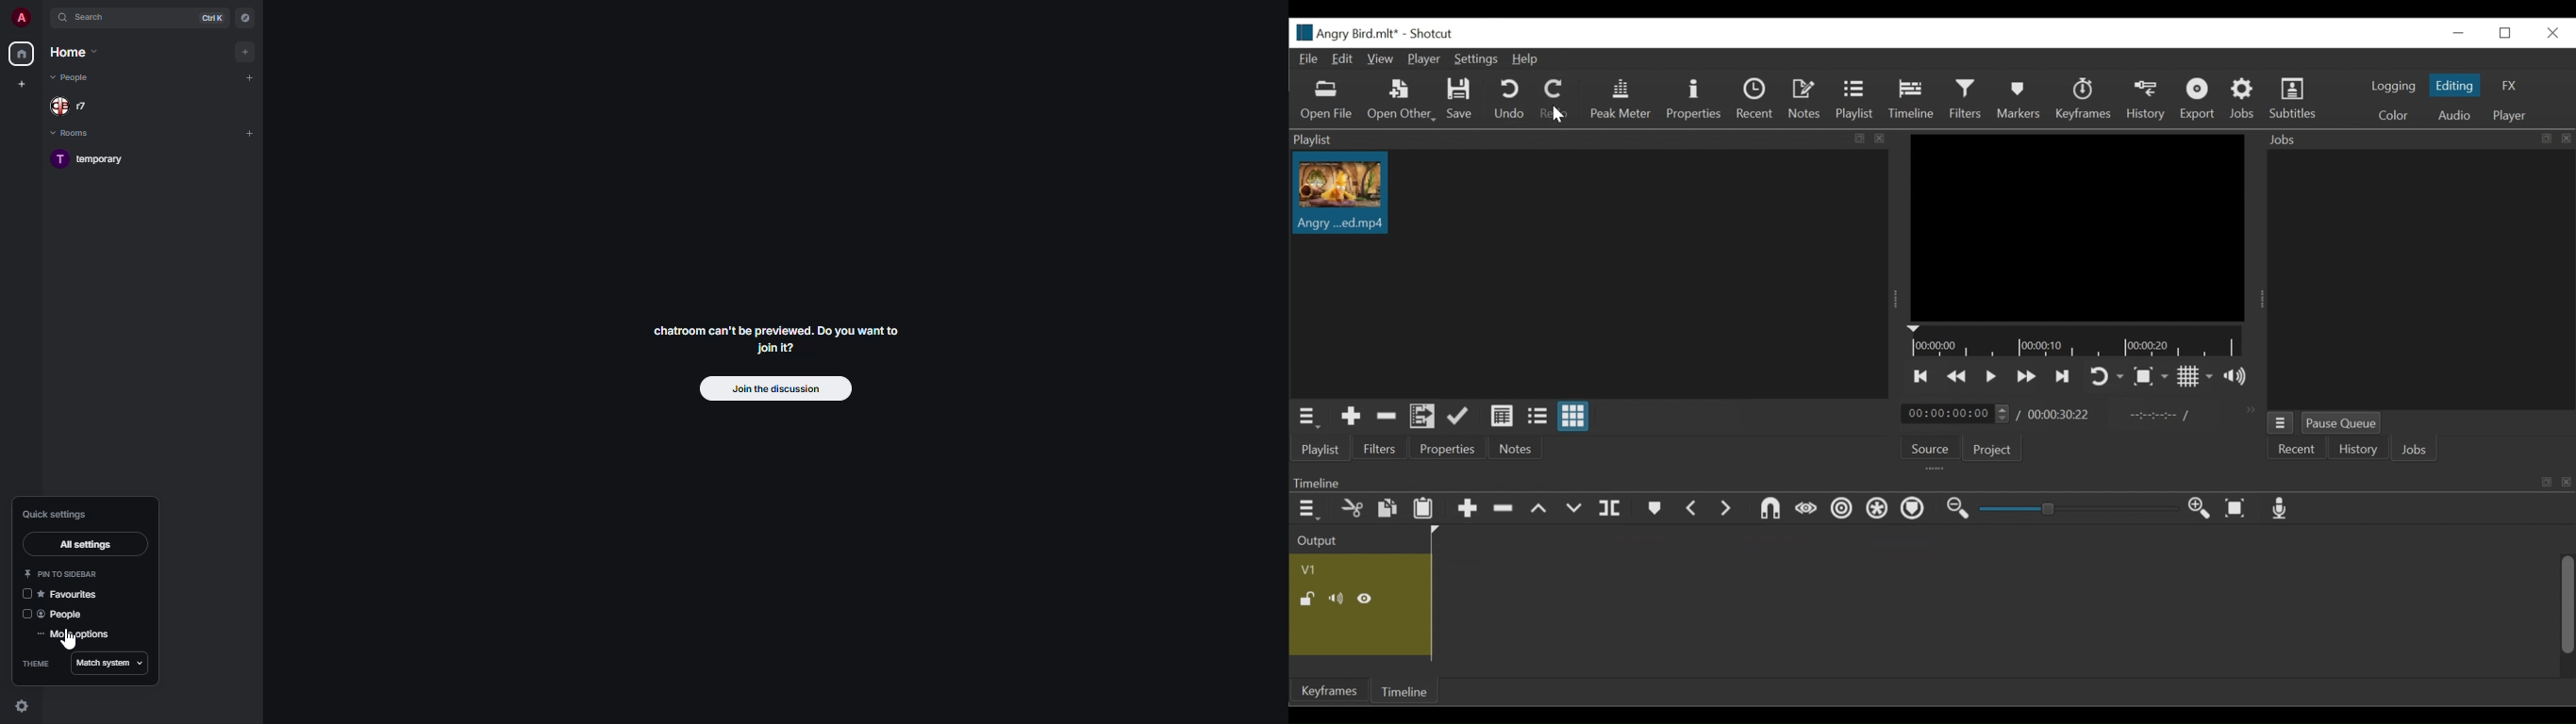 The image size is (2576, 728). I want to click on Clip, so click(1345, 192).